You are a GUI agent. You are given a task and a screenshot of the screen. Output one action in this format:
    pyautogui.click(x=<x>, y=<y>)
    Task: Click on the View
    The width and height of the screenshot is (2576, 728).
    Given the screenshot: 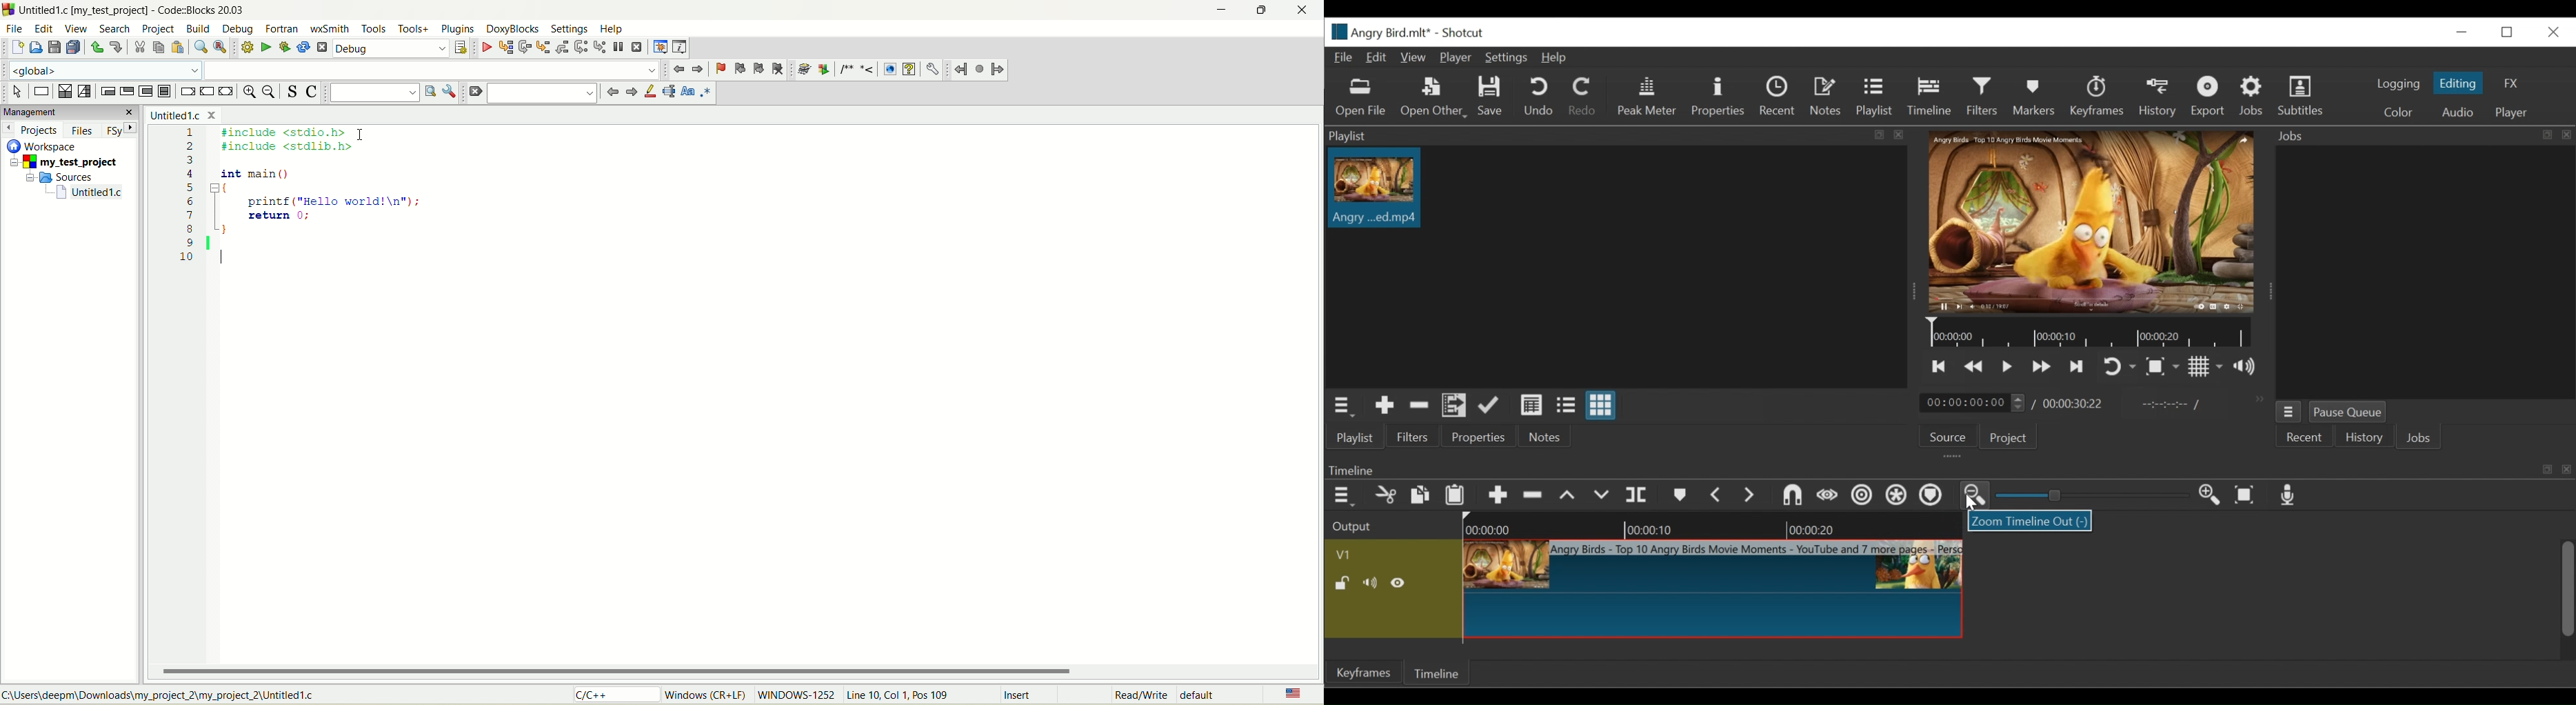 What is the action you would take?
    pyautogui.click(x=1411, y=58)
    